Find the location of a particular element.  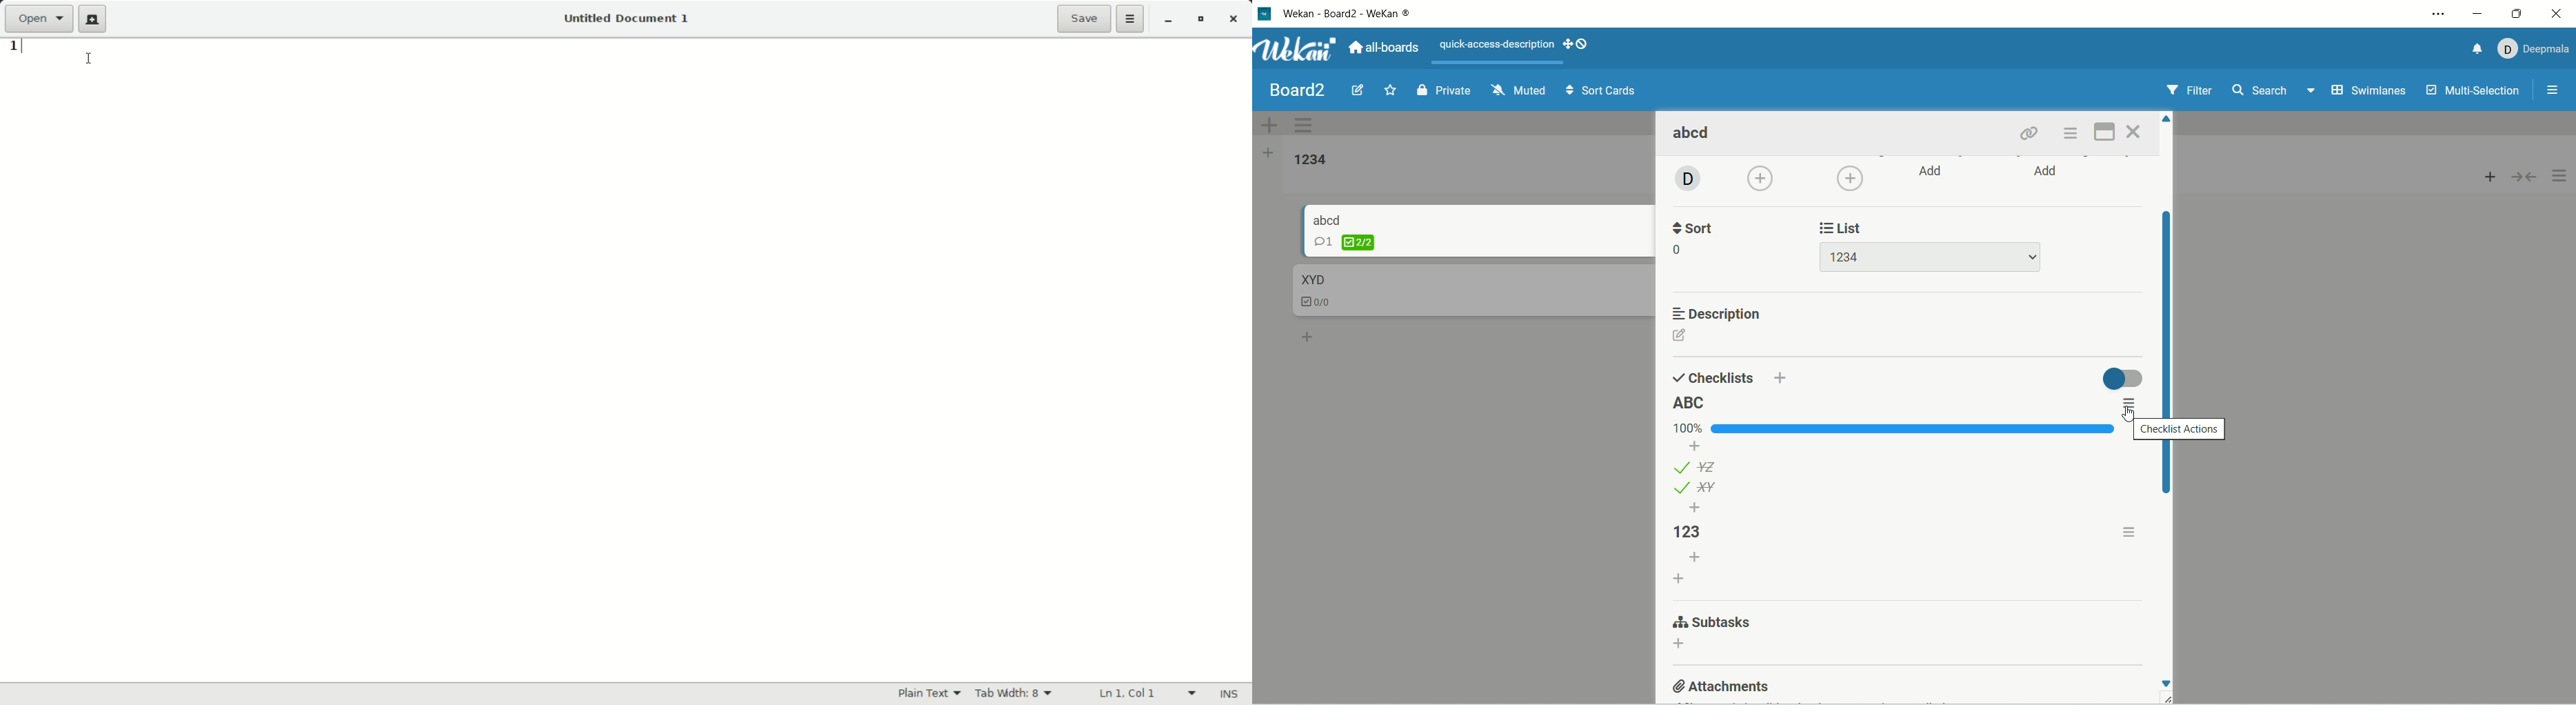

list is located at coordinates (1929, 257).